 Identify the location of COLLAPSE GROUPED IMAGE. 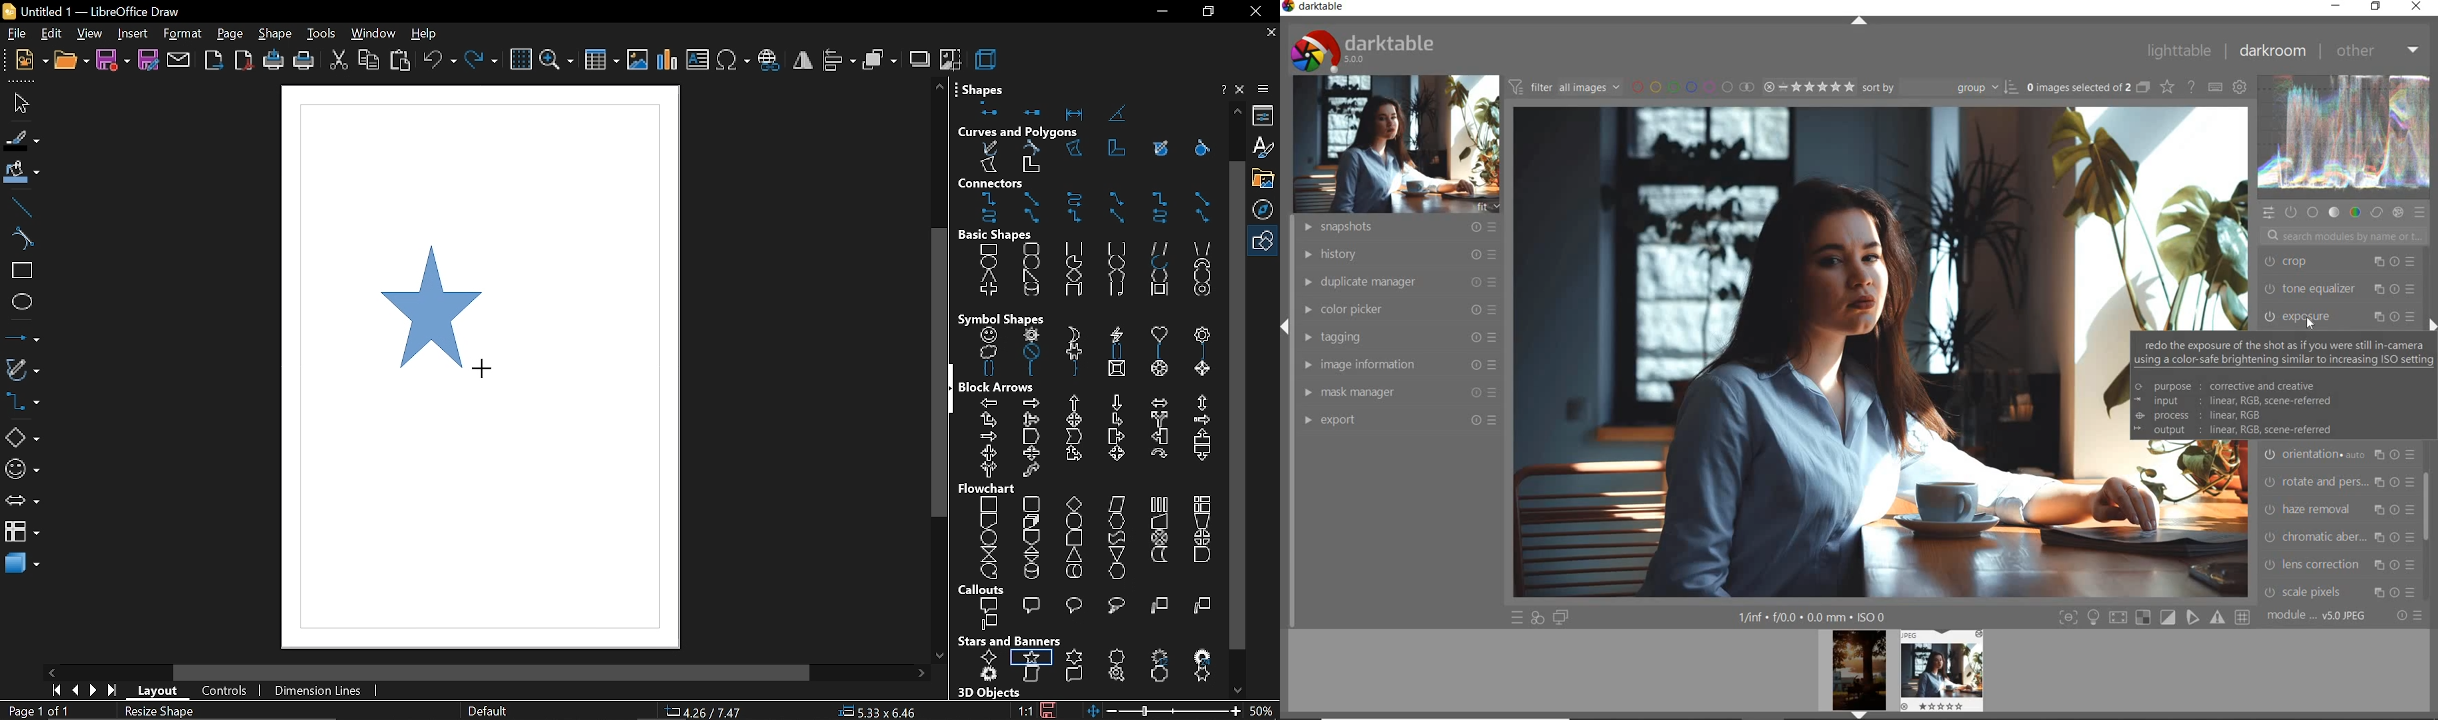
(2143, 88).